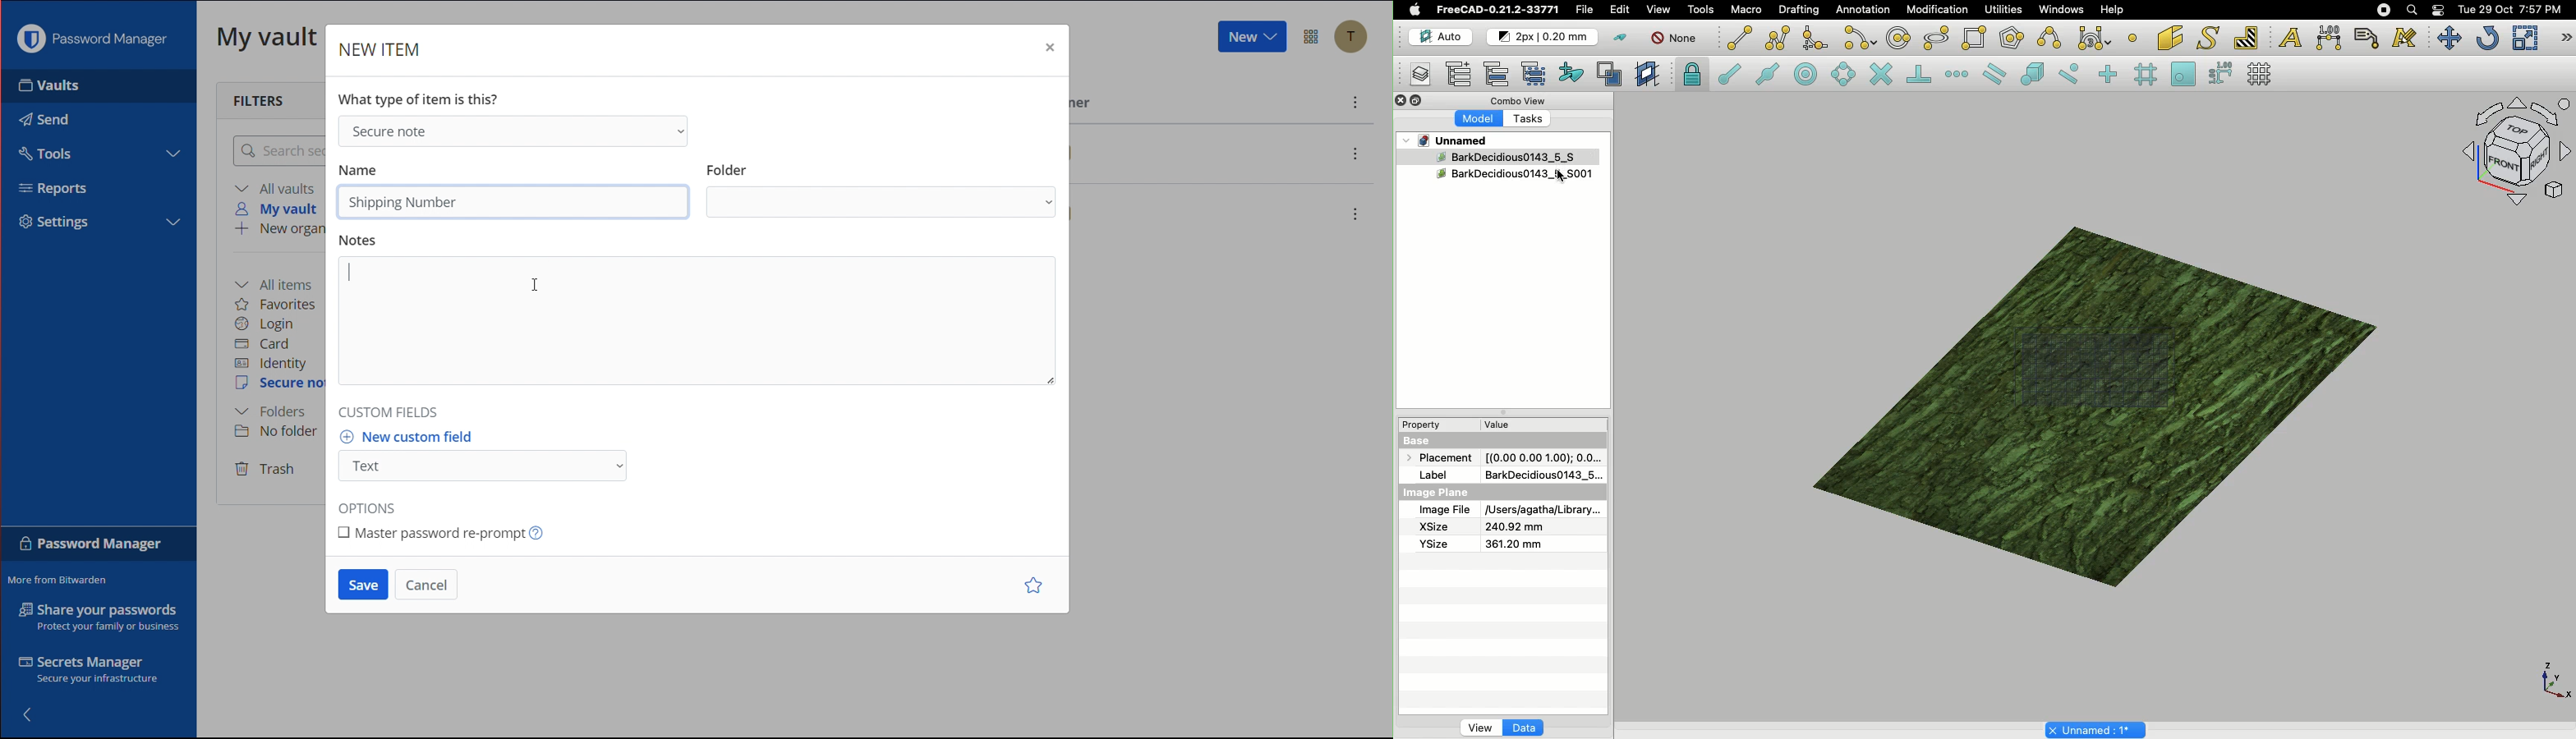 This screenshot has height=756, width=2576. Describe the element at coordinates (1859, 39) in the screenshot. I see `Arc tools` at that location.